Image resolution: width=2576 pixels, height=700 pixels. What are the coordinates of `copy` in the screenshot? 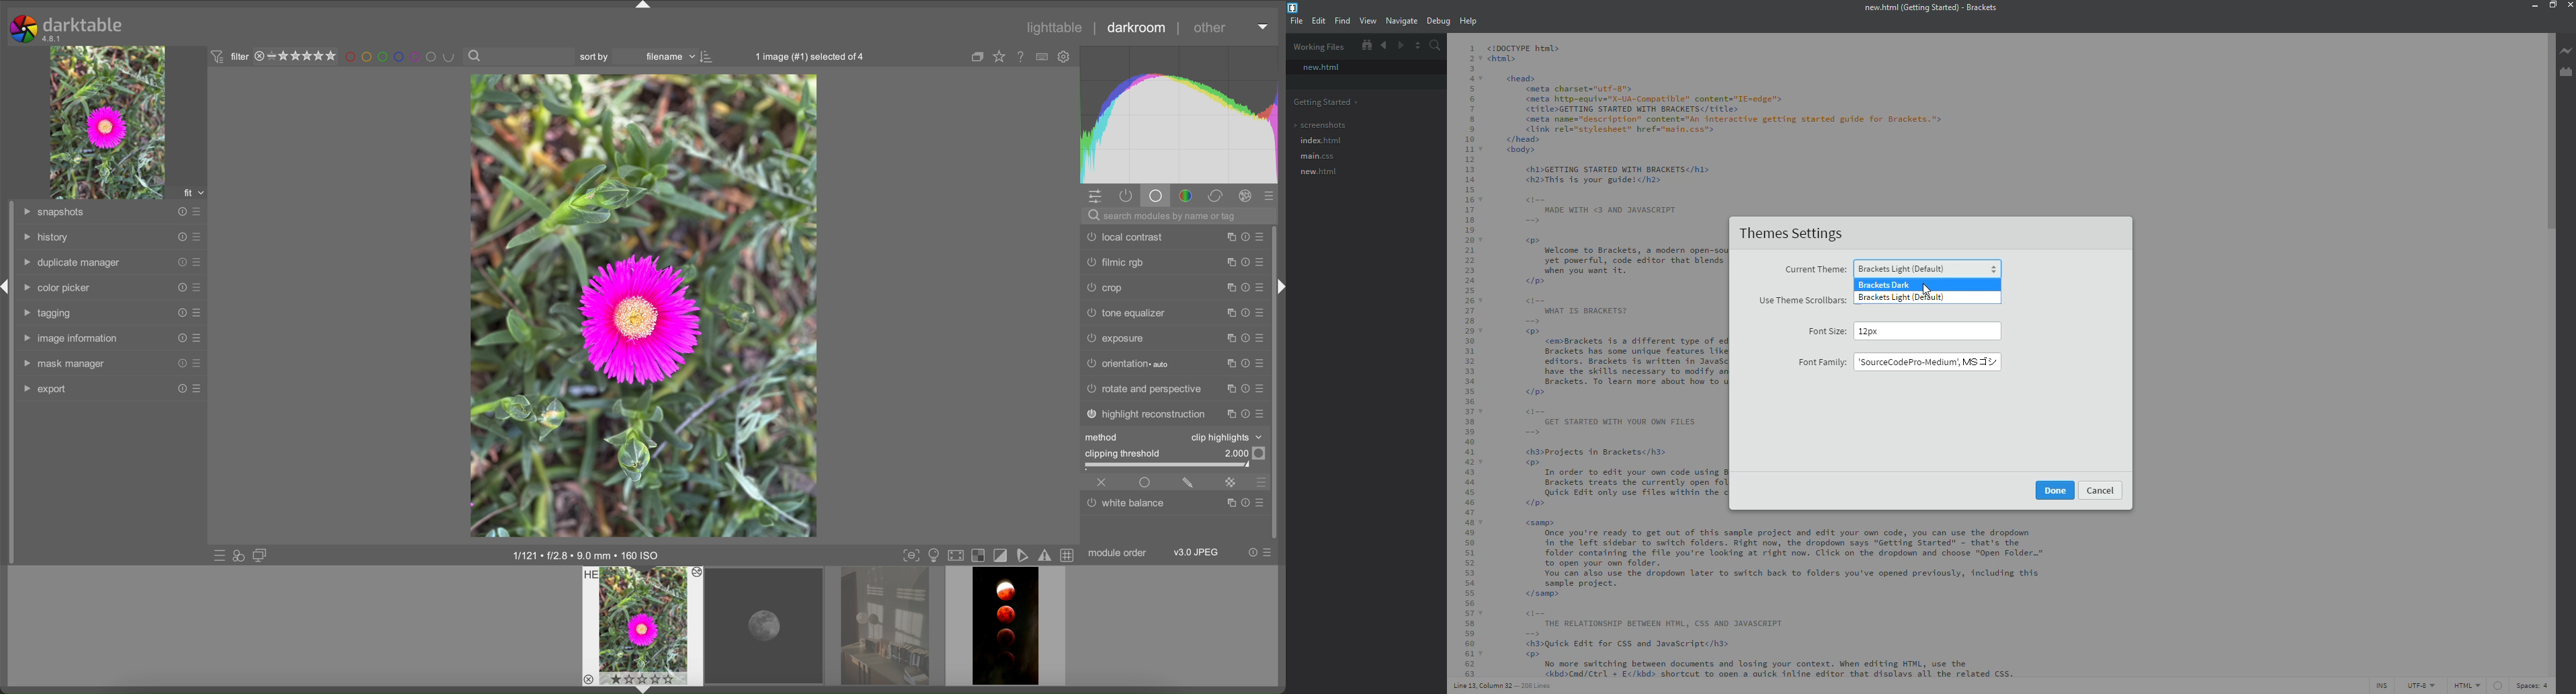 It's located at (1228, 312).